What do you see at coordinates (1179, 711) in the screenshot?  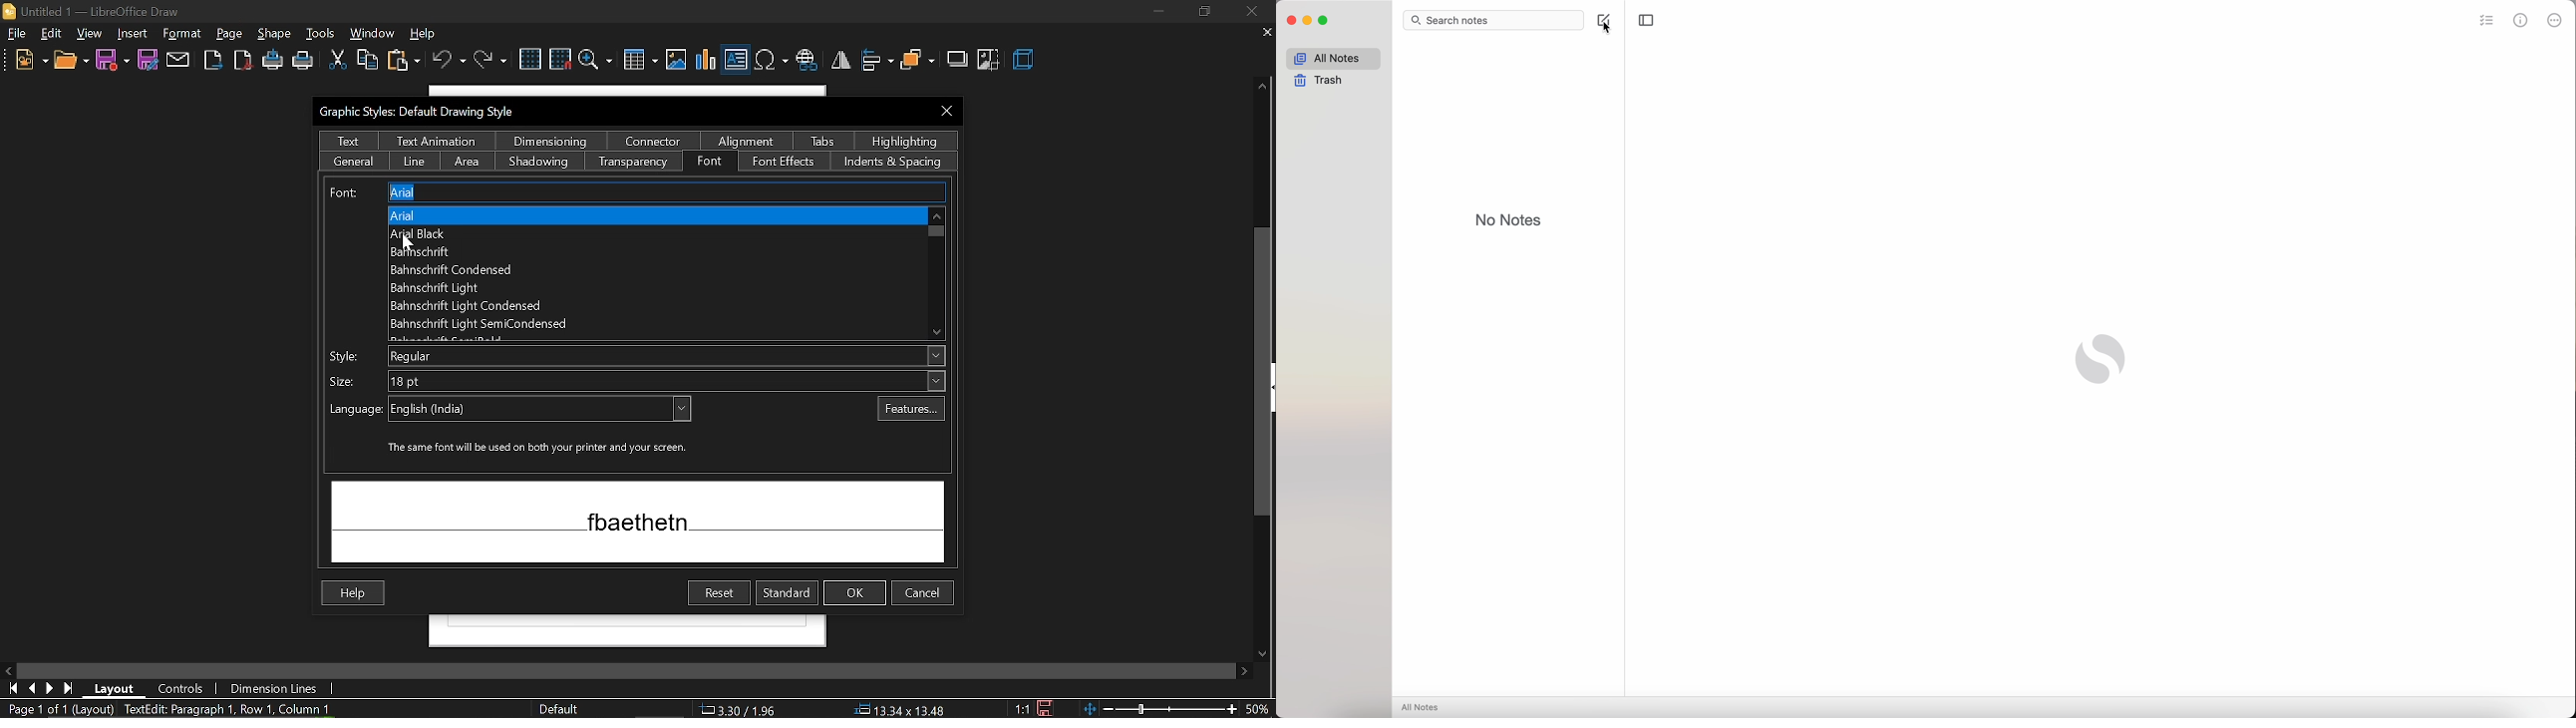 I see `zoom change` at bounding box center [1179, 711].